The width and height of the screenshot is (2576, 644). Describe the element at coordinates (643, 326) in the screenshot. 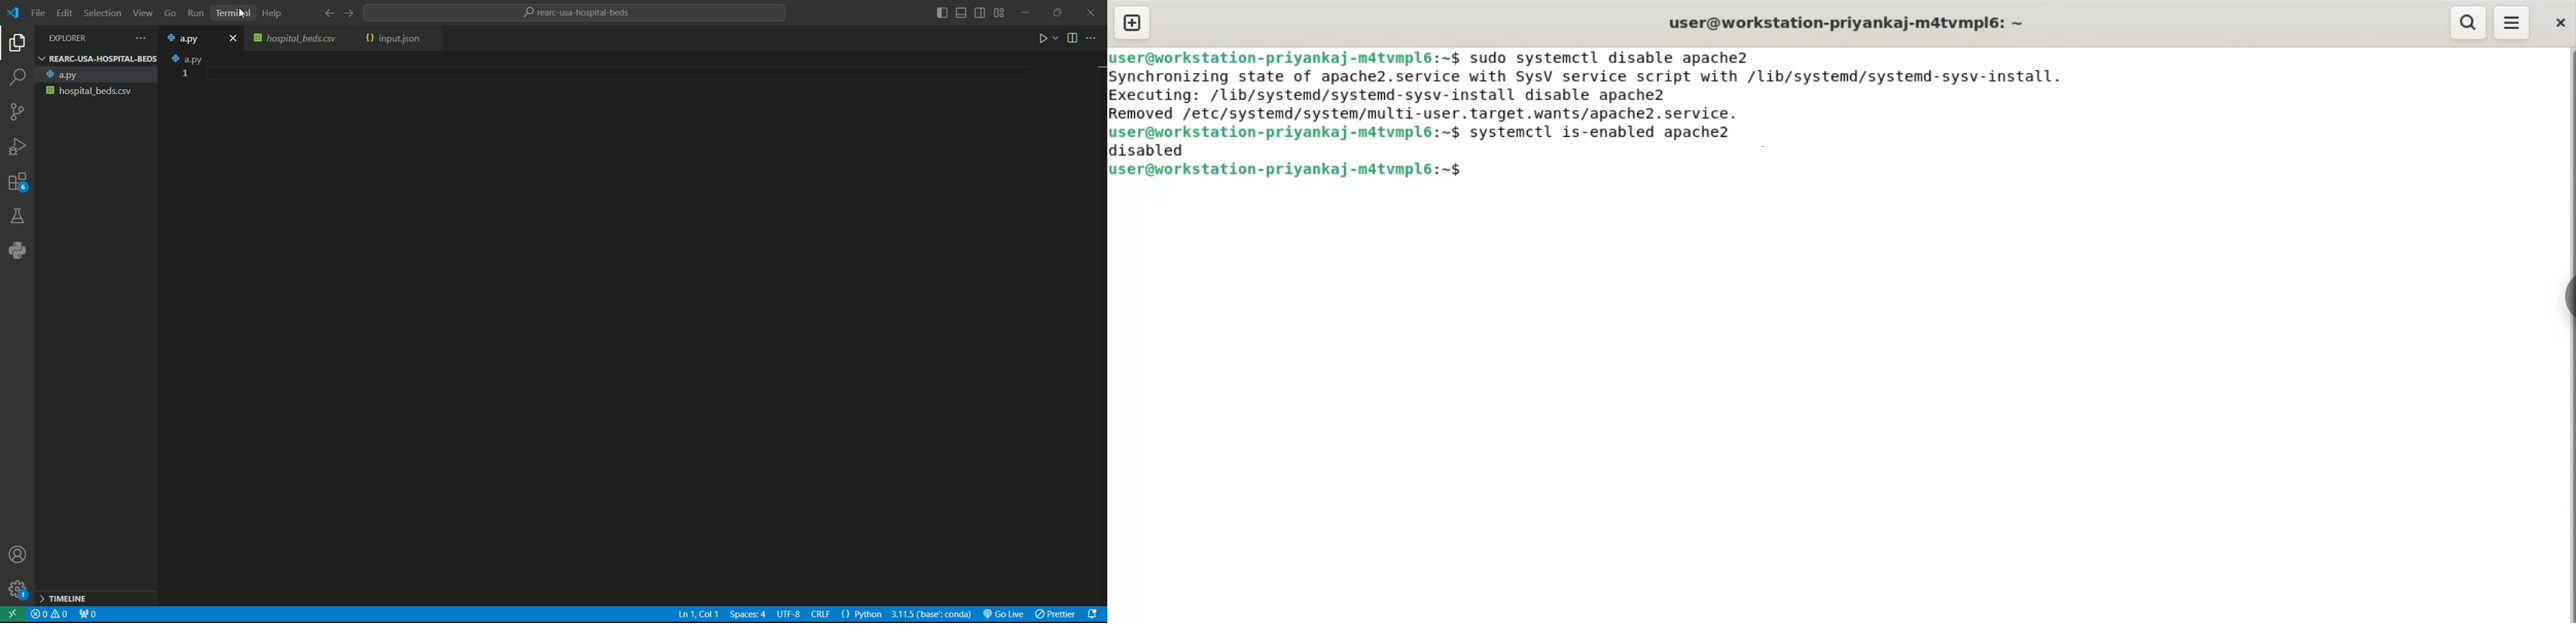

I see `space for coding` at that location.